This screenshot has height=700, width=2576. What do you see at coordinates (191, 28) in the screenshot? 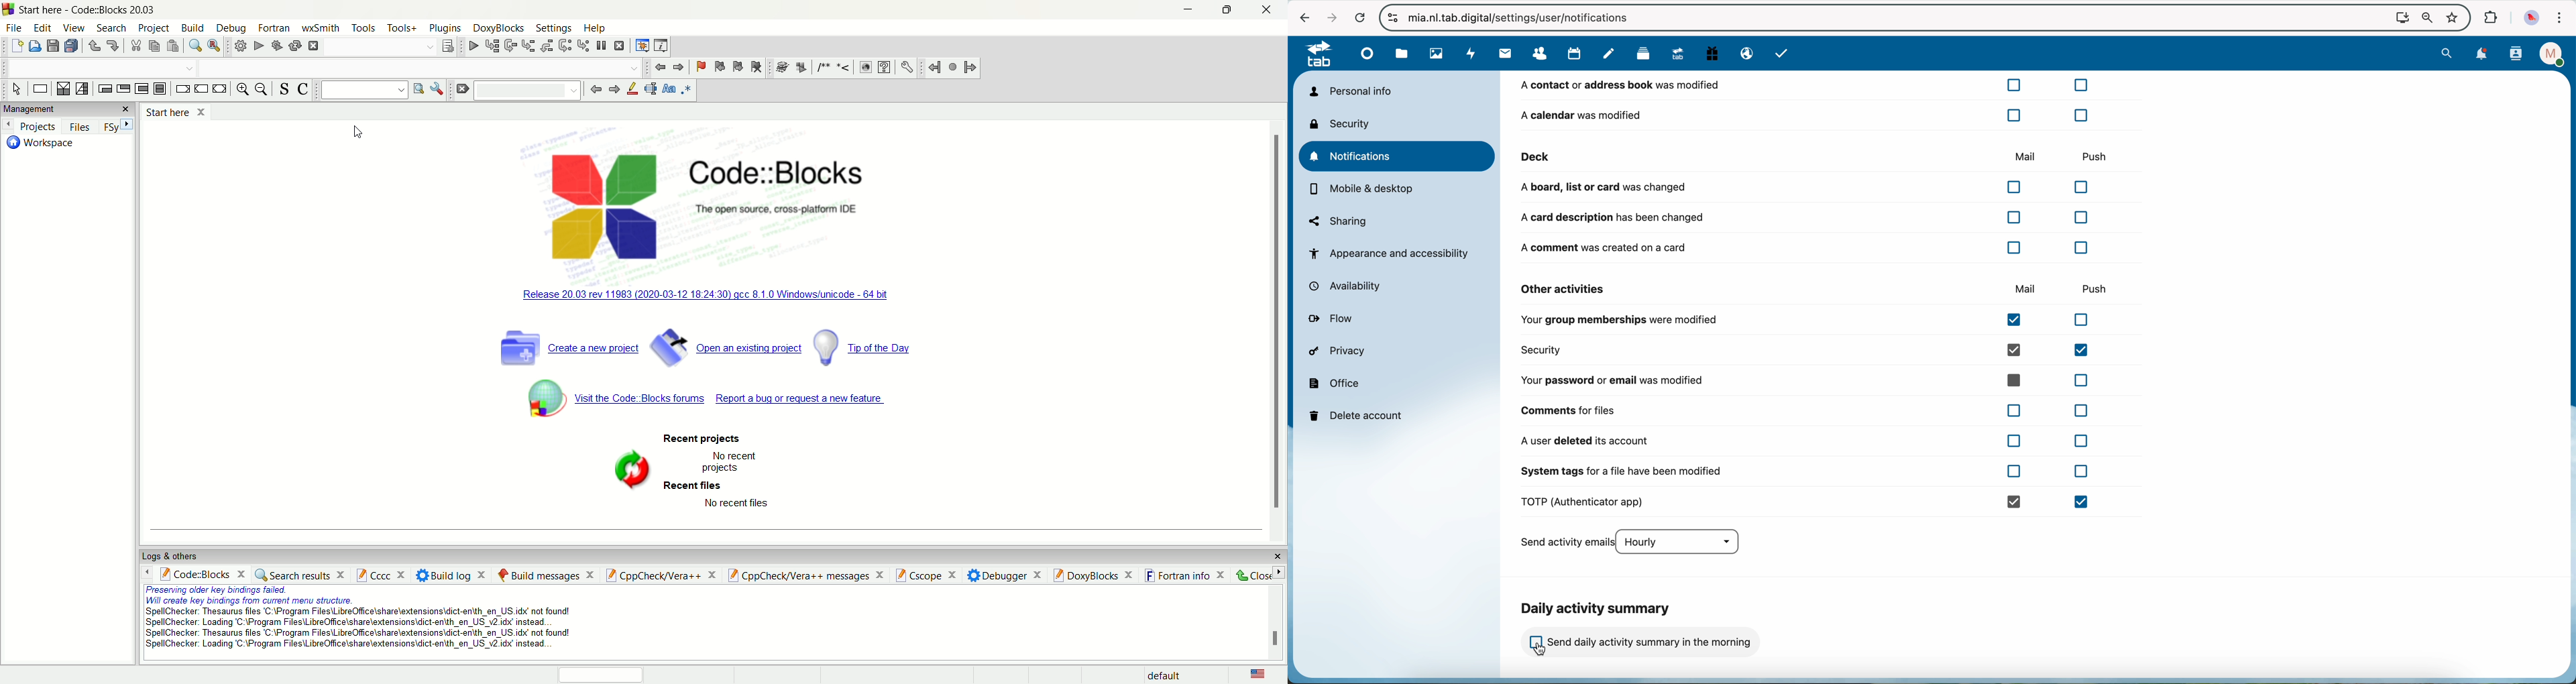
I see `build` at bounding box center [191, 28].